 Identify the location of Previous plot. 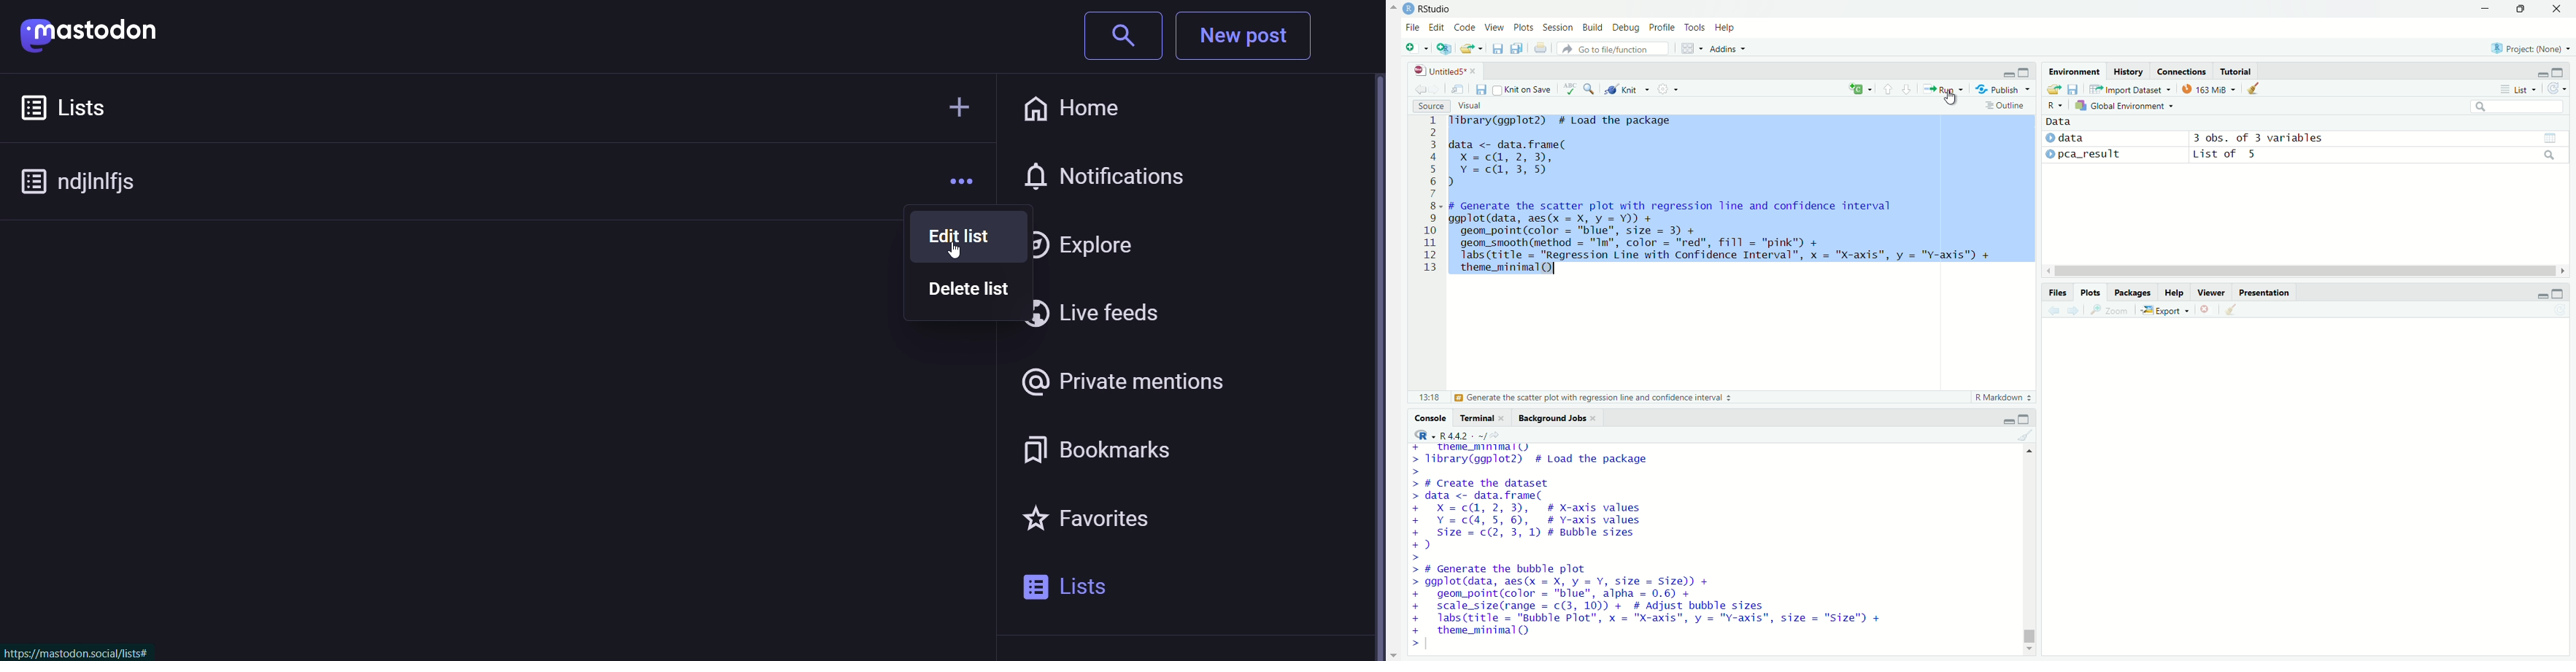
(2054, 310).